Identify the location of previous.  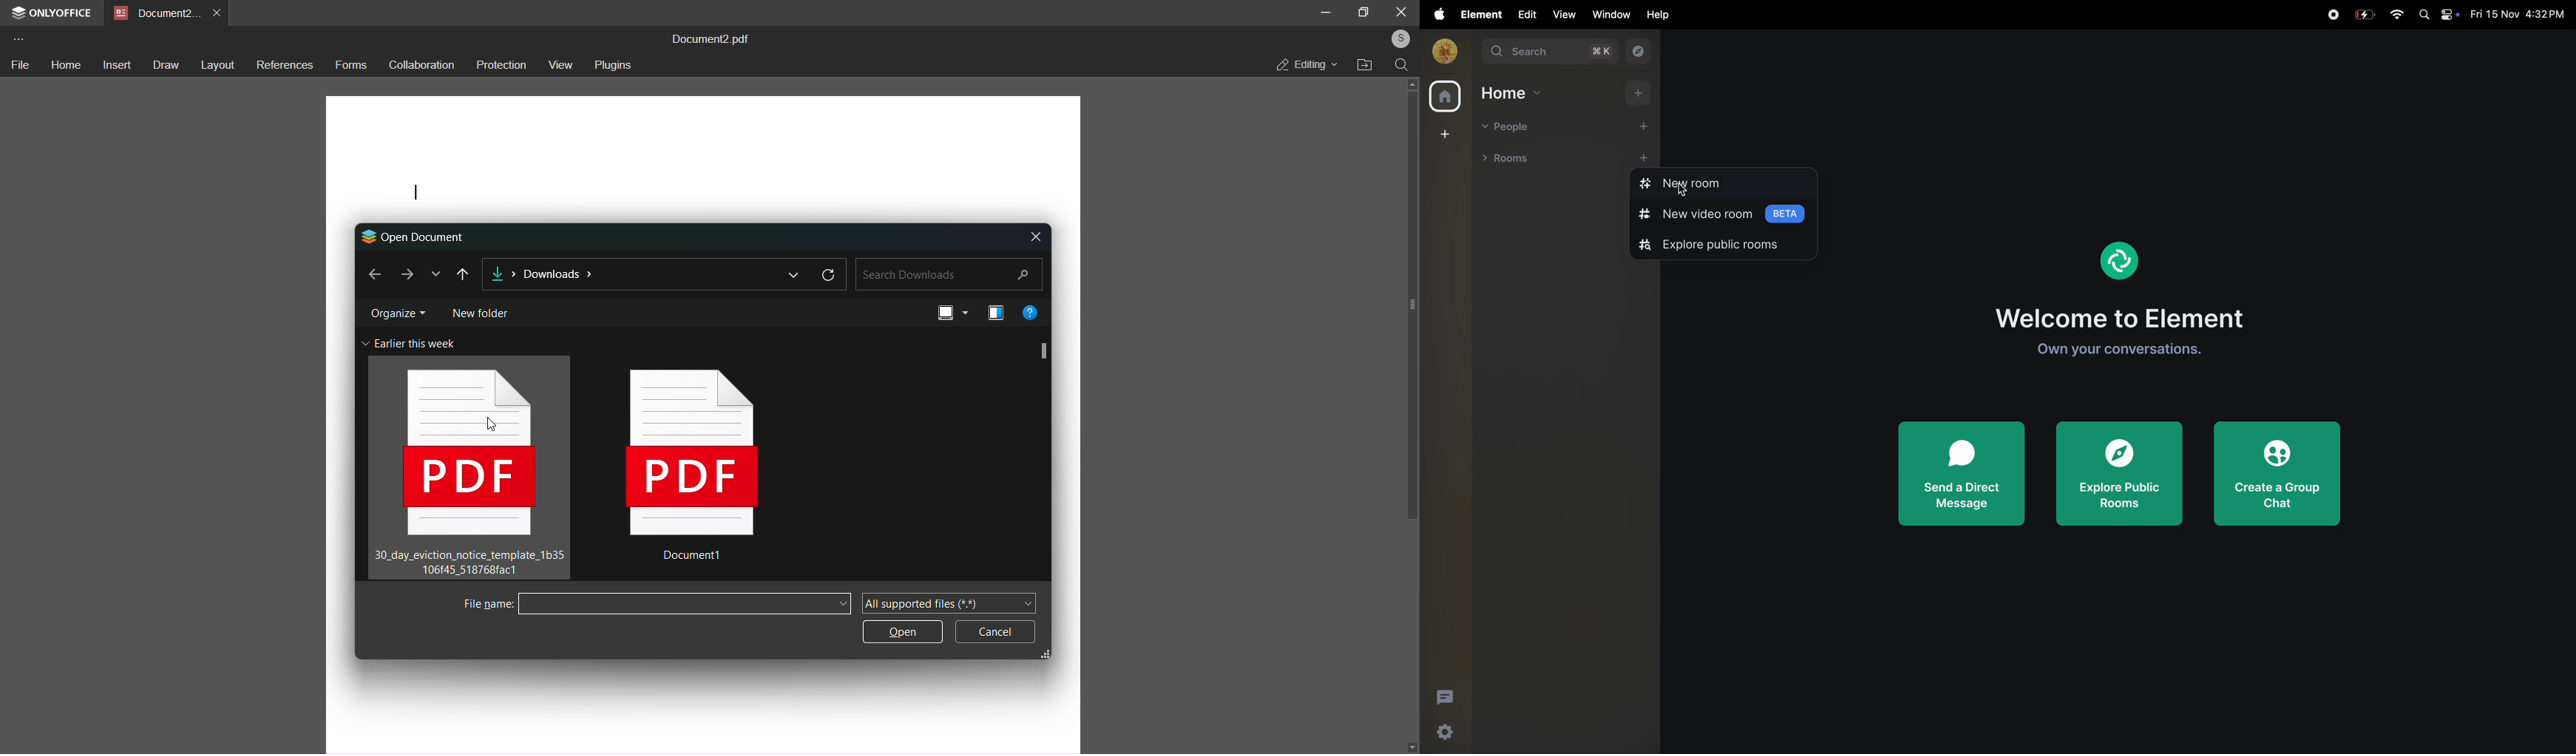
(463, 274).